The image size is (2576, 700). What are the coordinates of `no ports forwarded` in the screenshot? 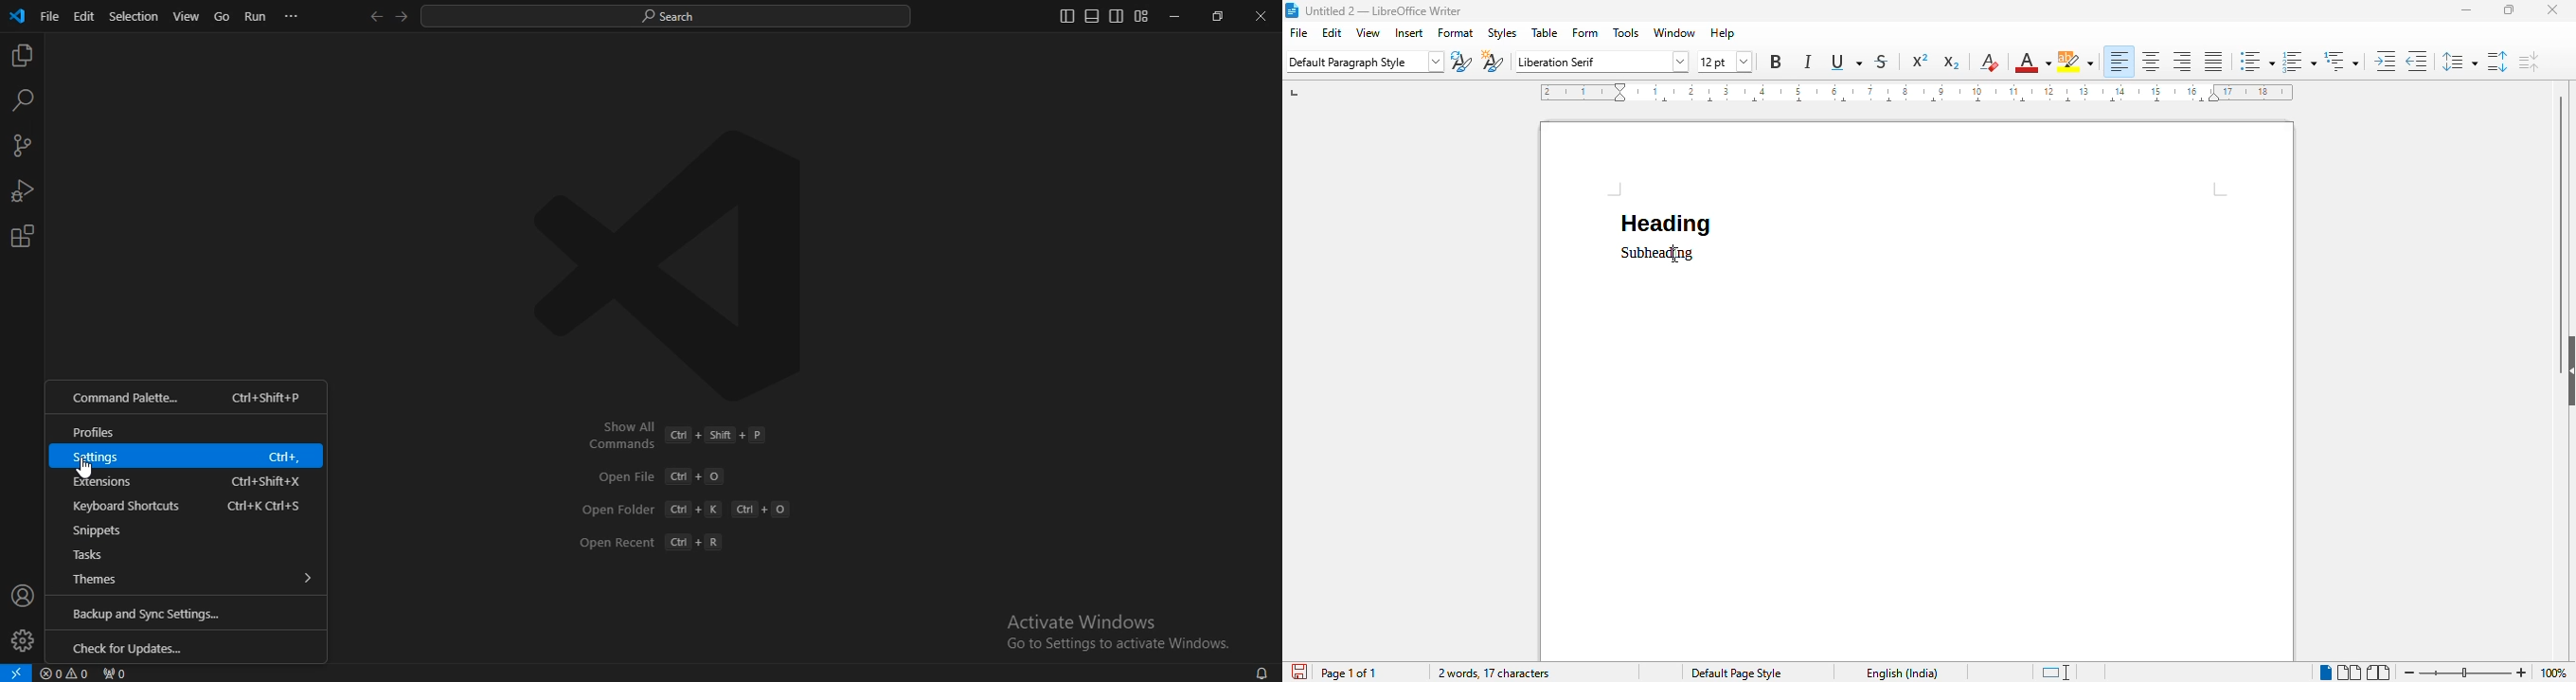 It's located at (116, 673).